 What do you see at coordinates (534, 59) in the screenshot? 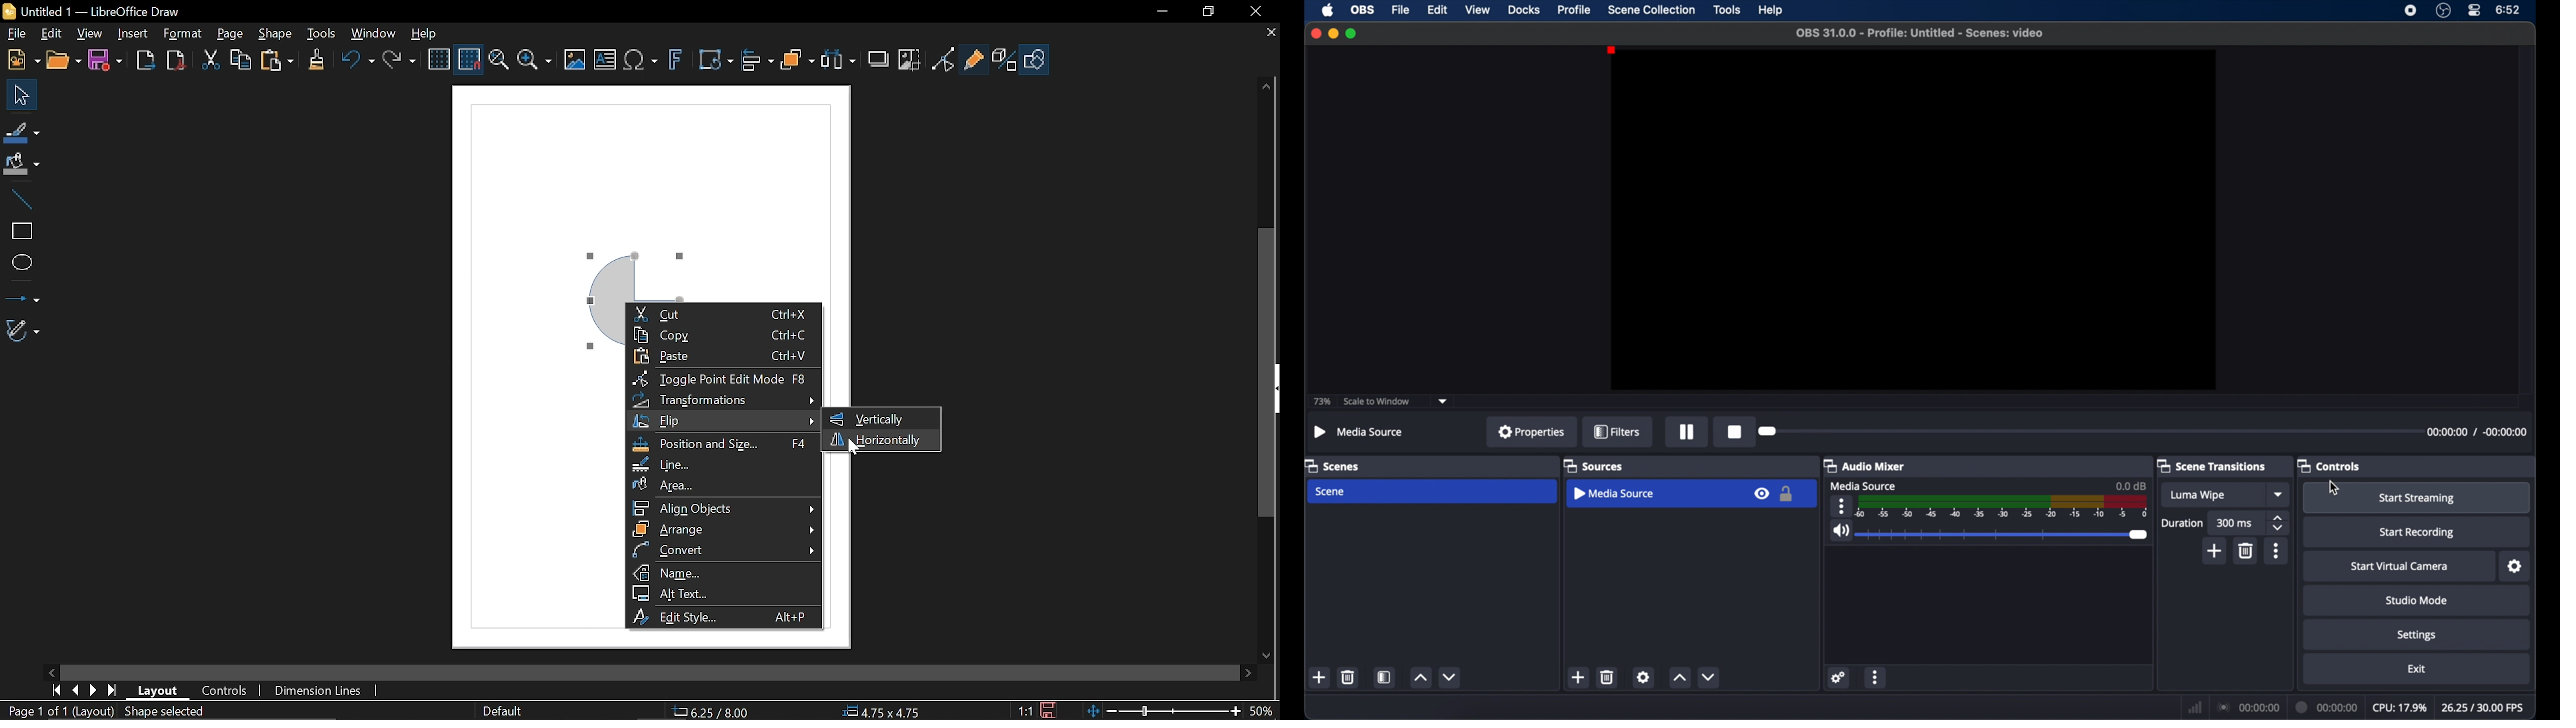
I see `Zoom` at bounding box center [534, 59].